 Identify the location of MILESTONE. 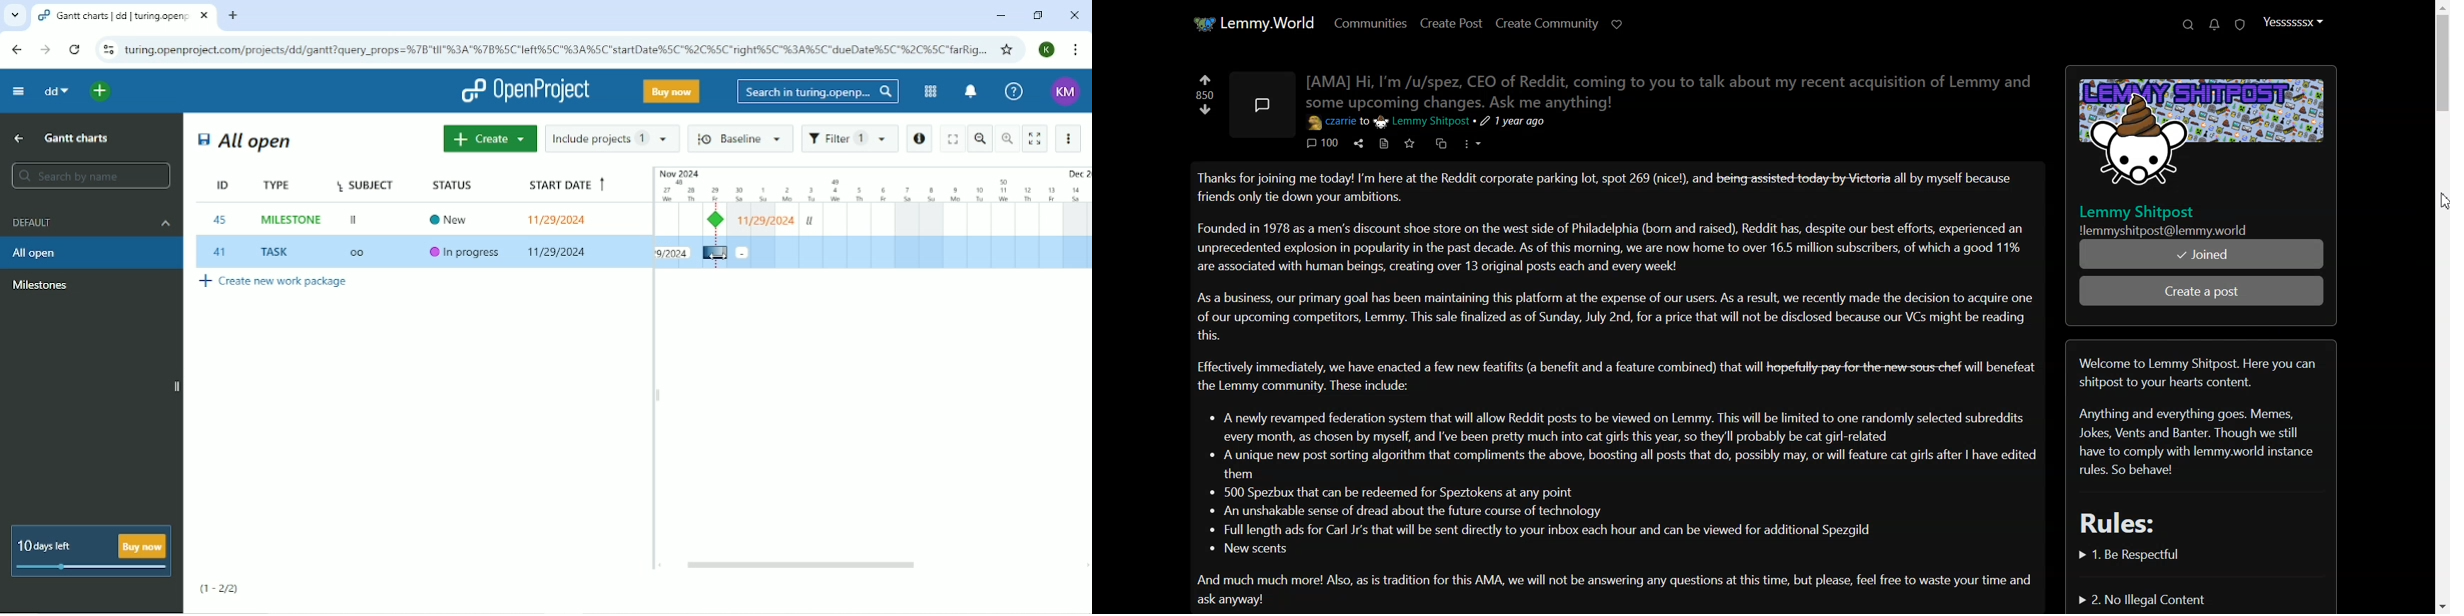
(293, 220).